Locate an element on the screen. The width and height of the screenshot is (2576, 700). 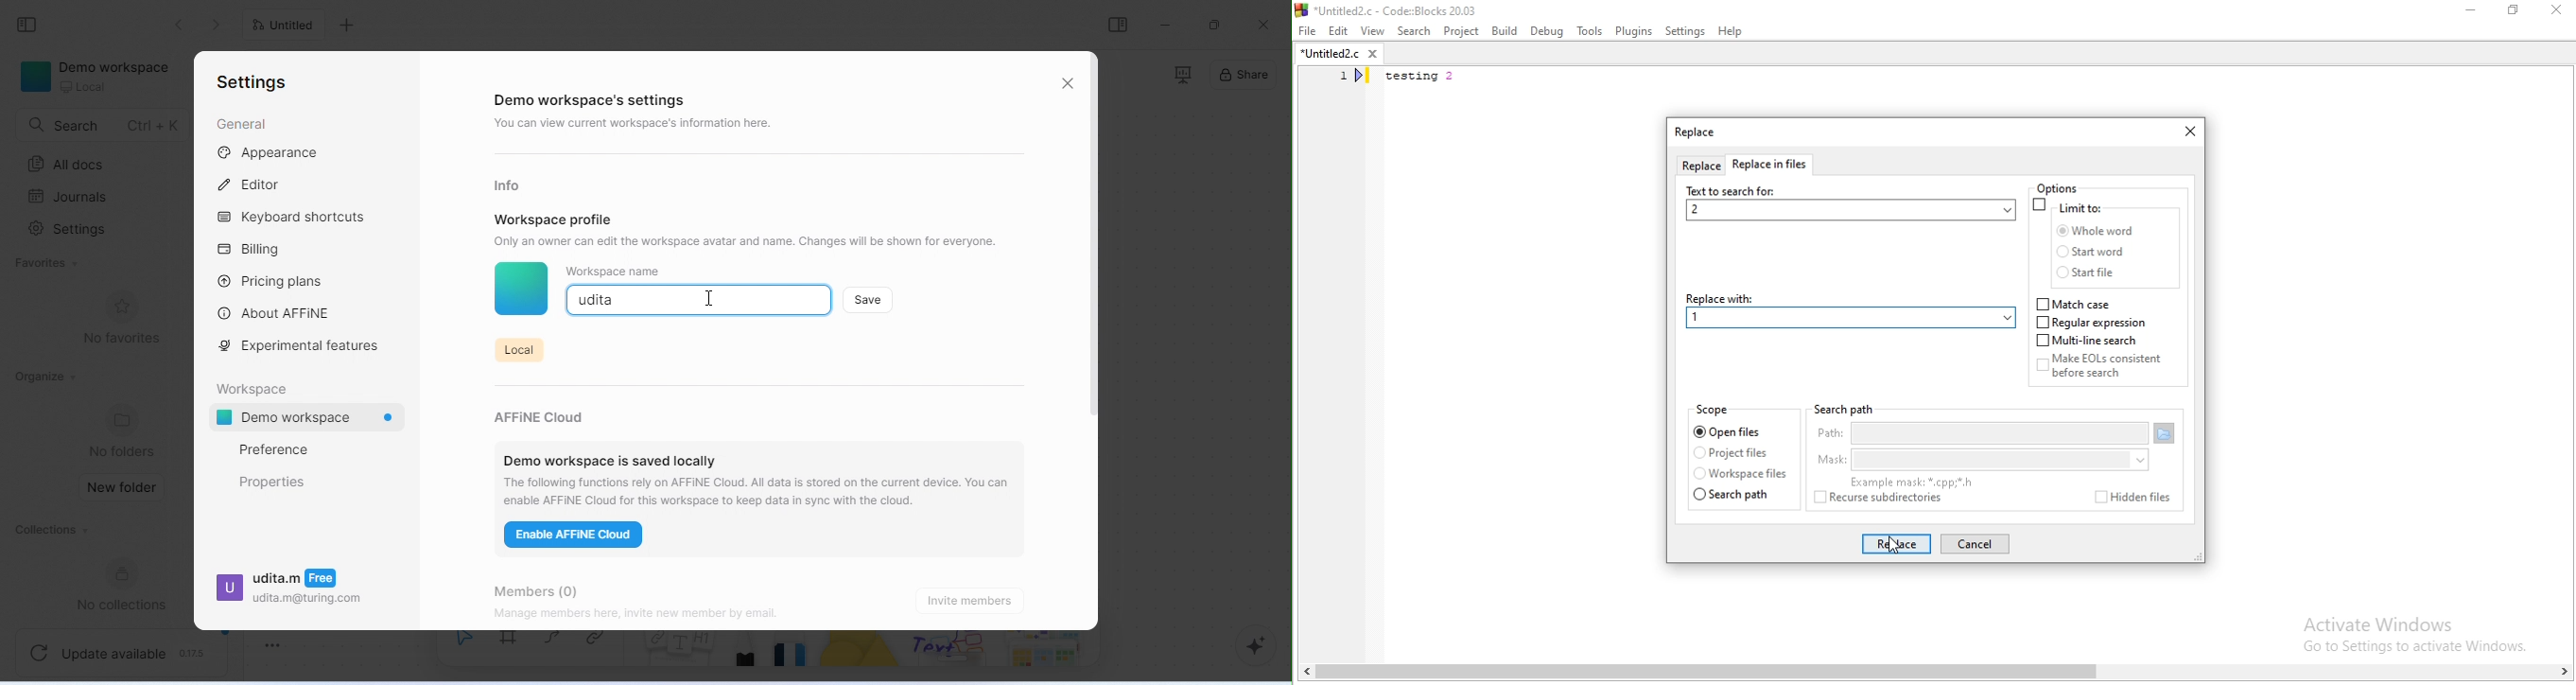
collapse side bar is located at coordinates (32, 26).